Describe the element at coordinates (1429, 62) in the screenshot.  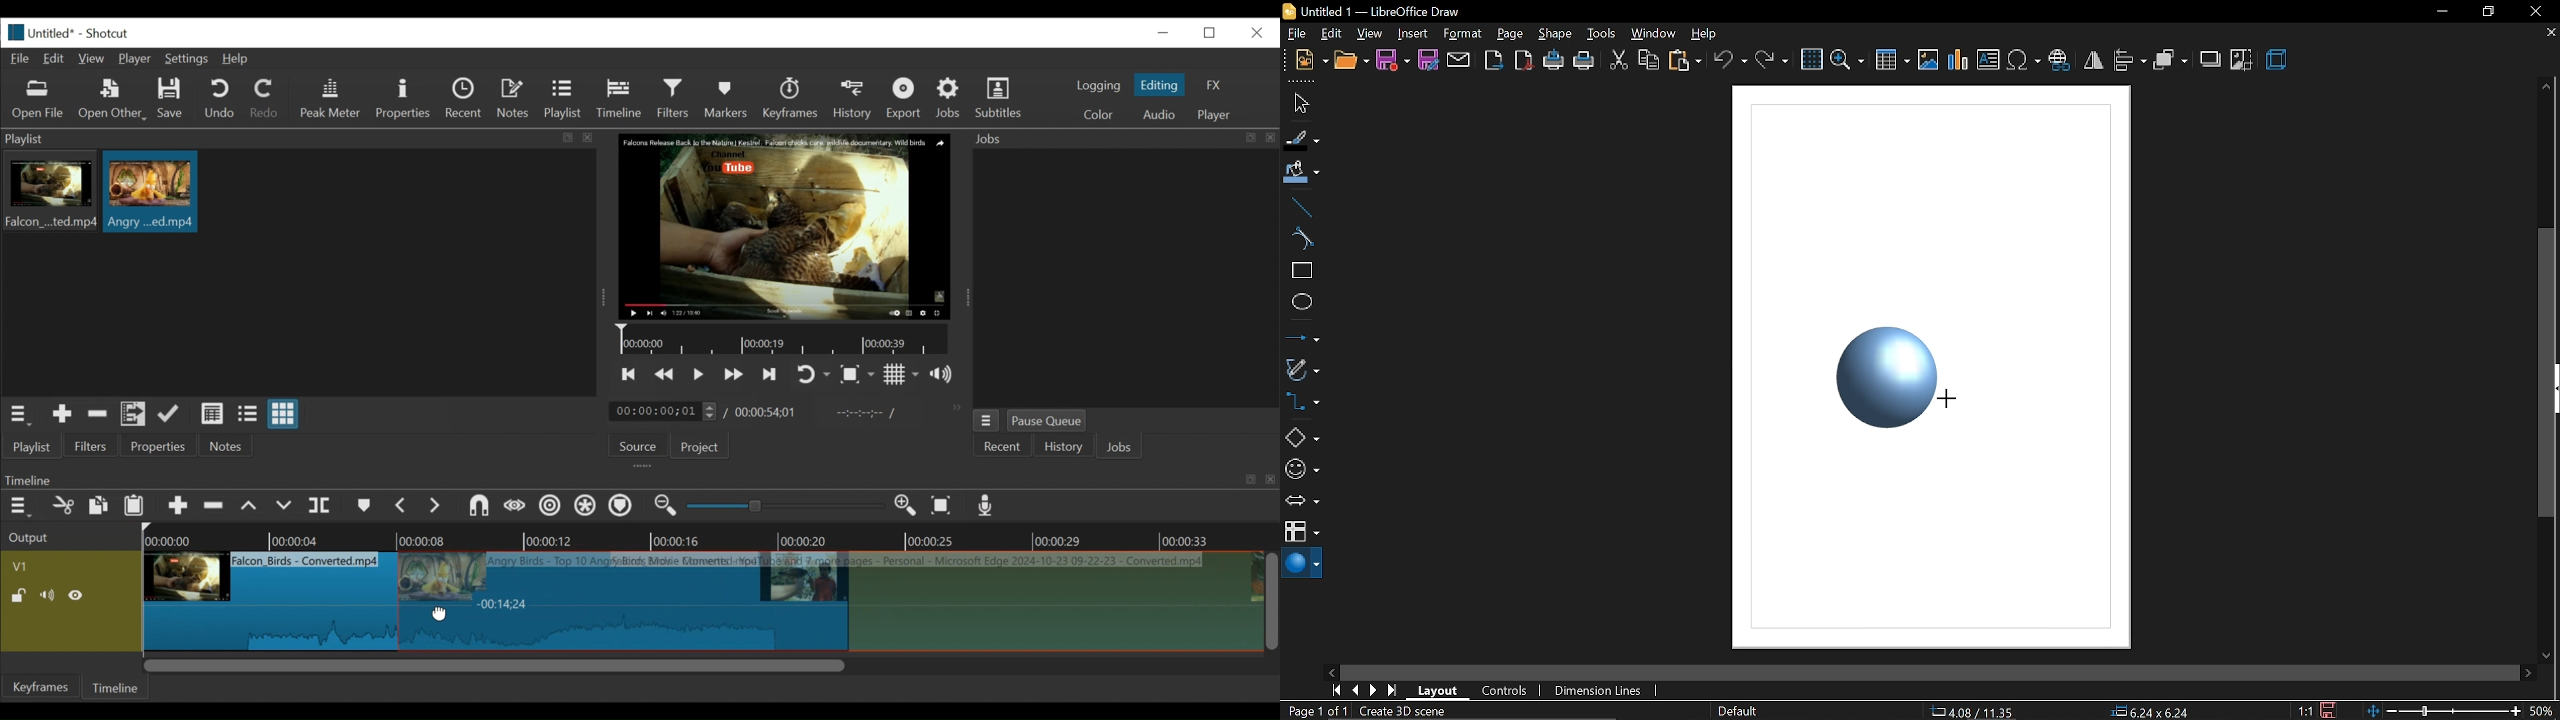
I see `save as` at that location.